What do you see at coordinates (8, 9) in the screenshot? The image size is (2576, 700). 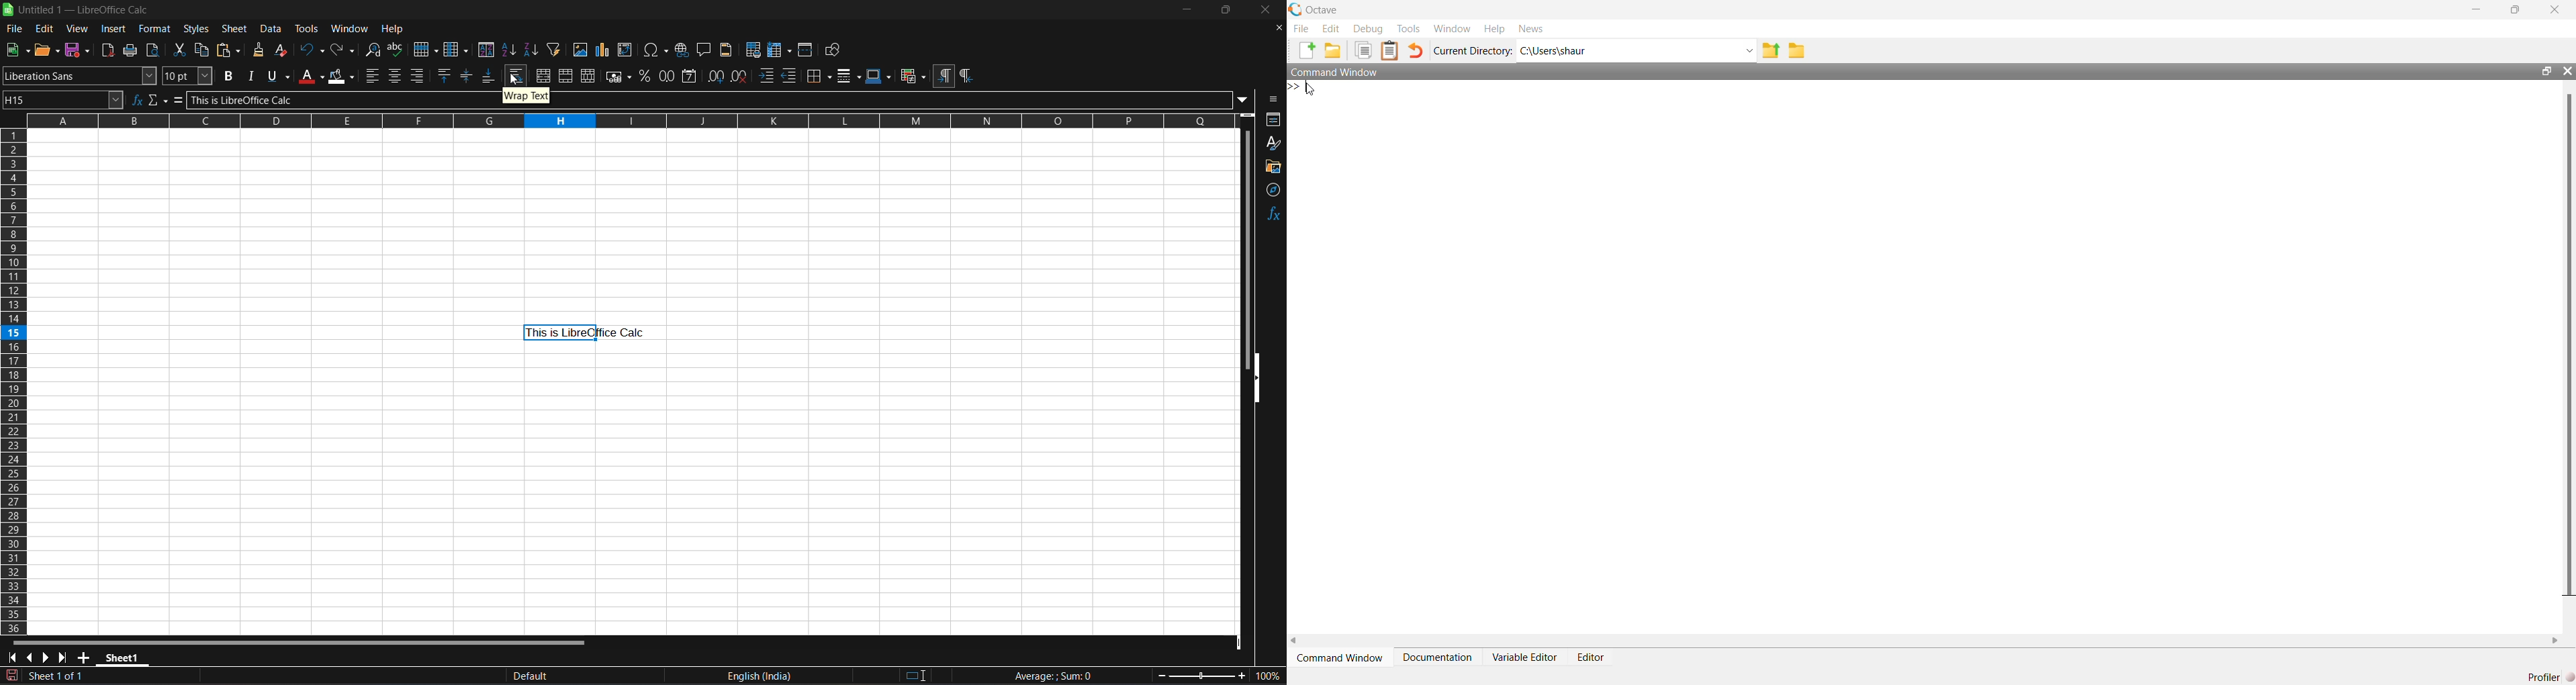 I see `logo` at bounding box center [8, 9].